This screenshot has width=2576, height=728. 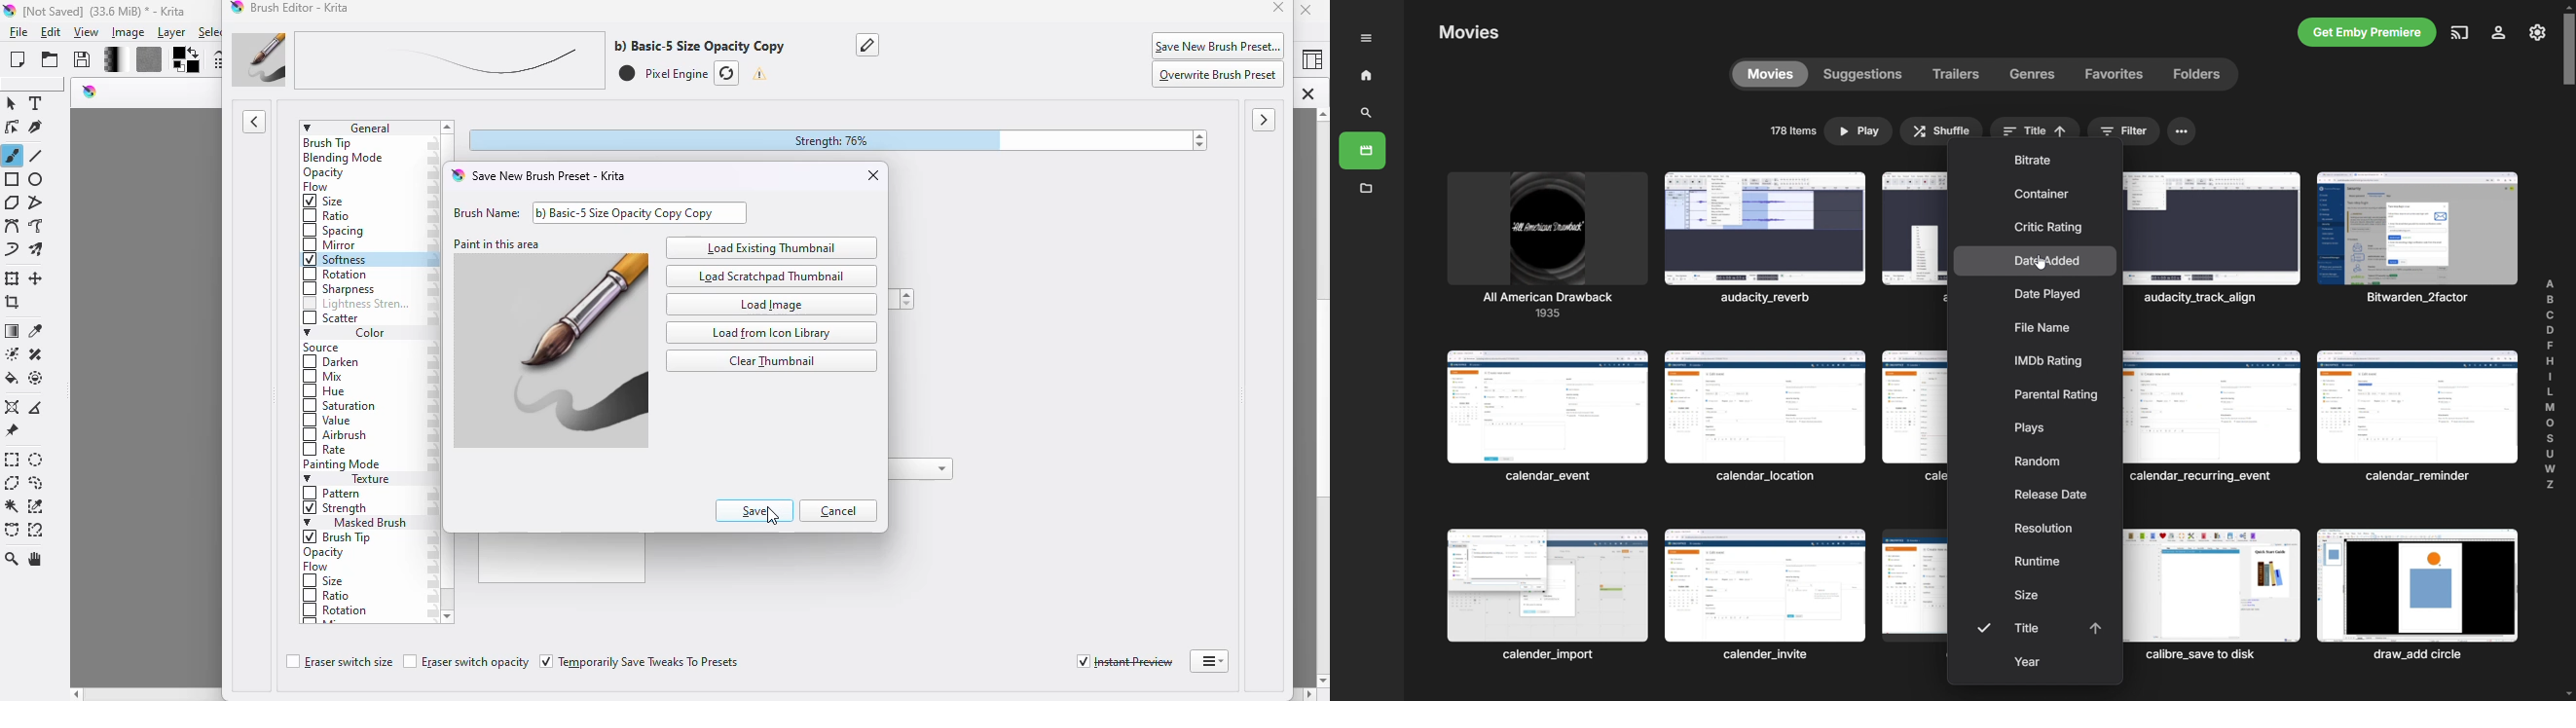 I want to click on opacity, so click(x=327, y=553).